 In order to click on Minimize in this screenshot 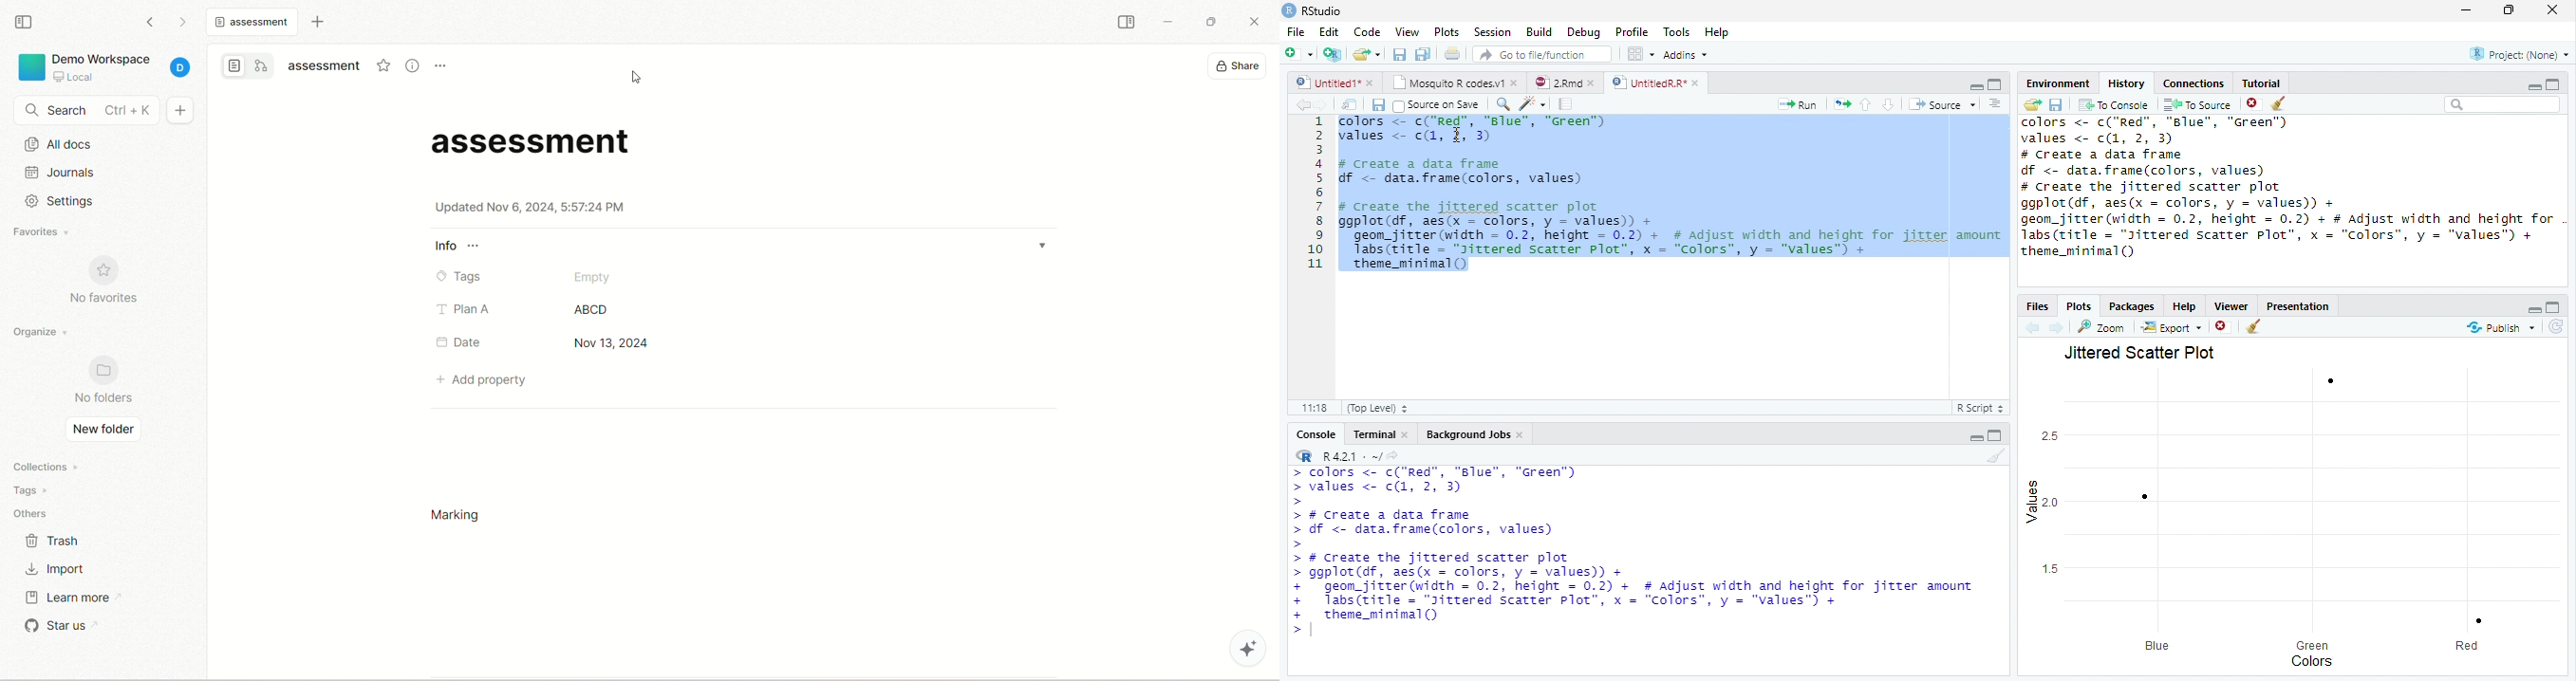, I will do `click(1975, 86)`.